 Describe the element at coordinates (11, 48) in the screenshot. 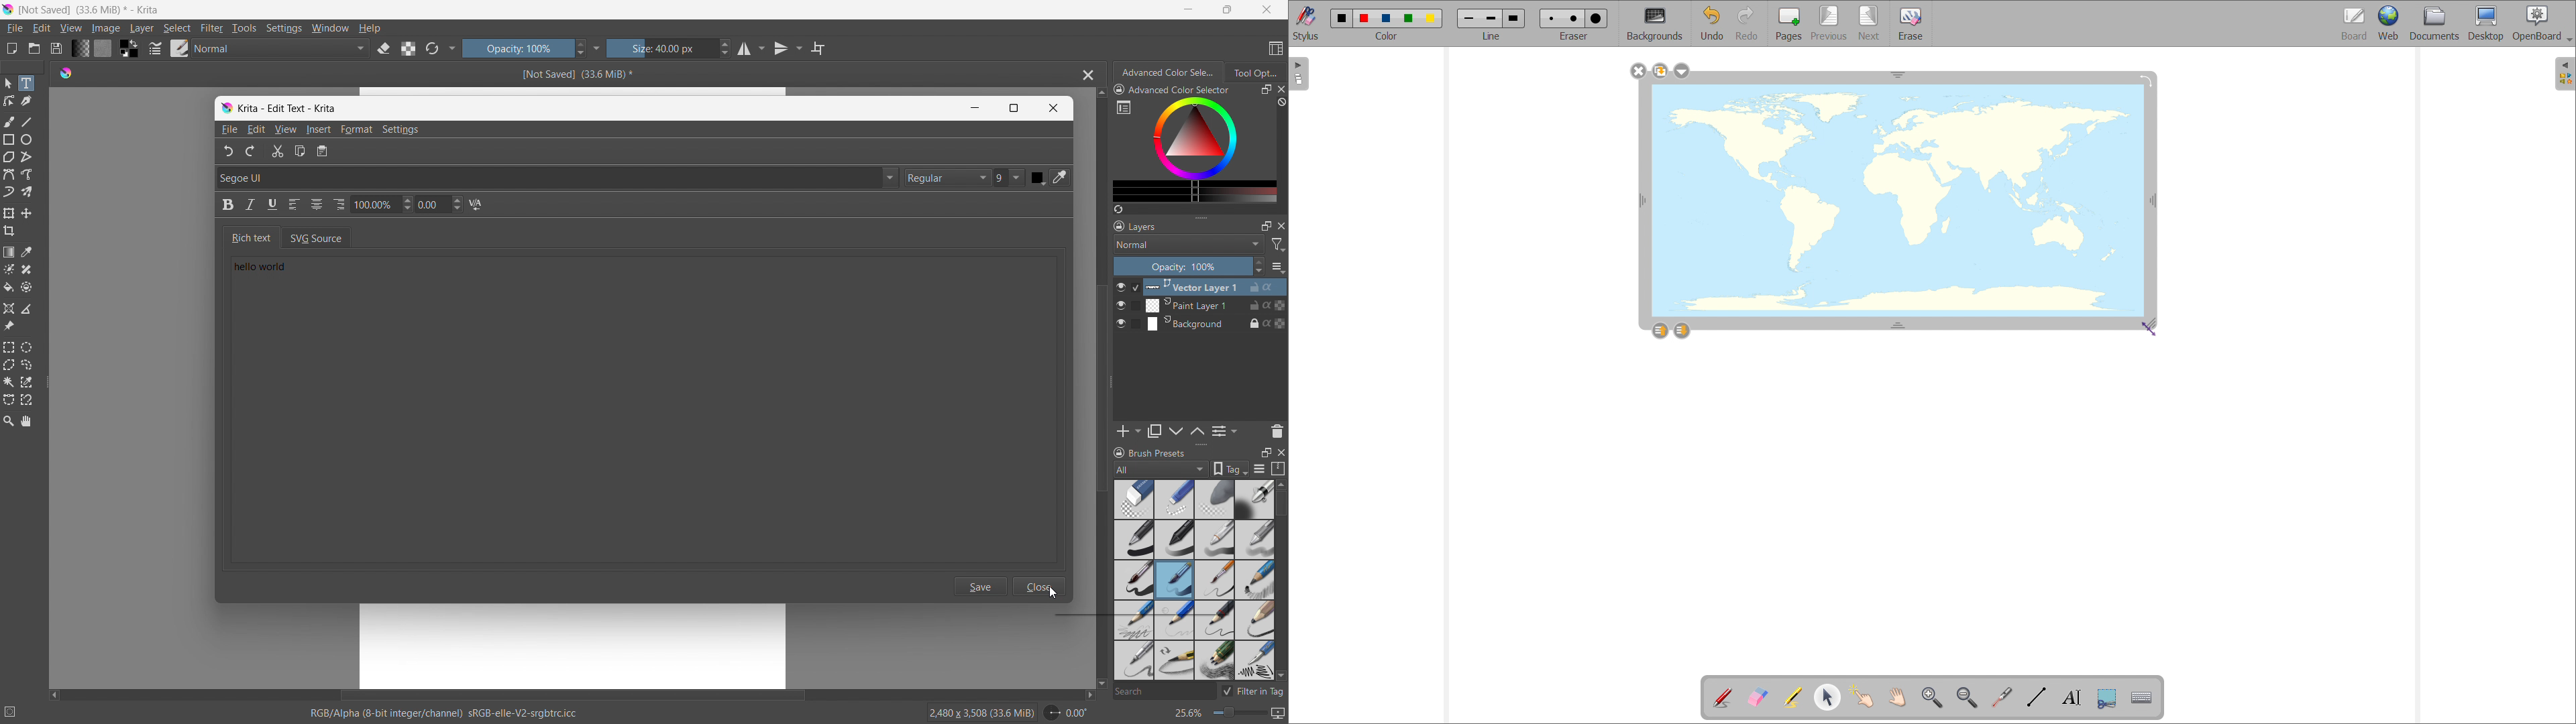

I see `new` at that location.